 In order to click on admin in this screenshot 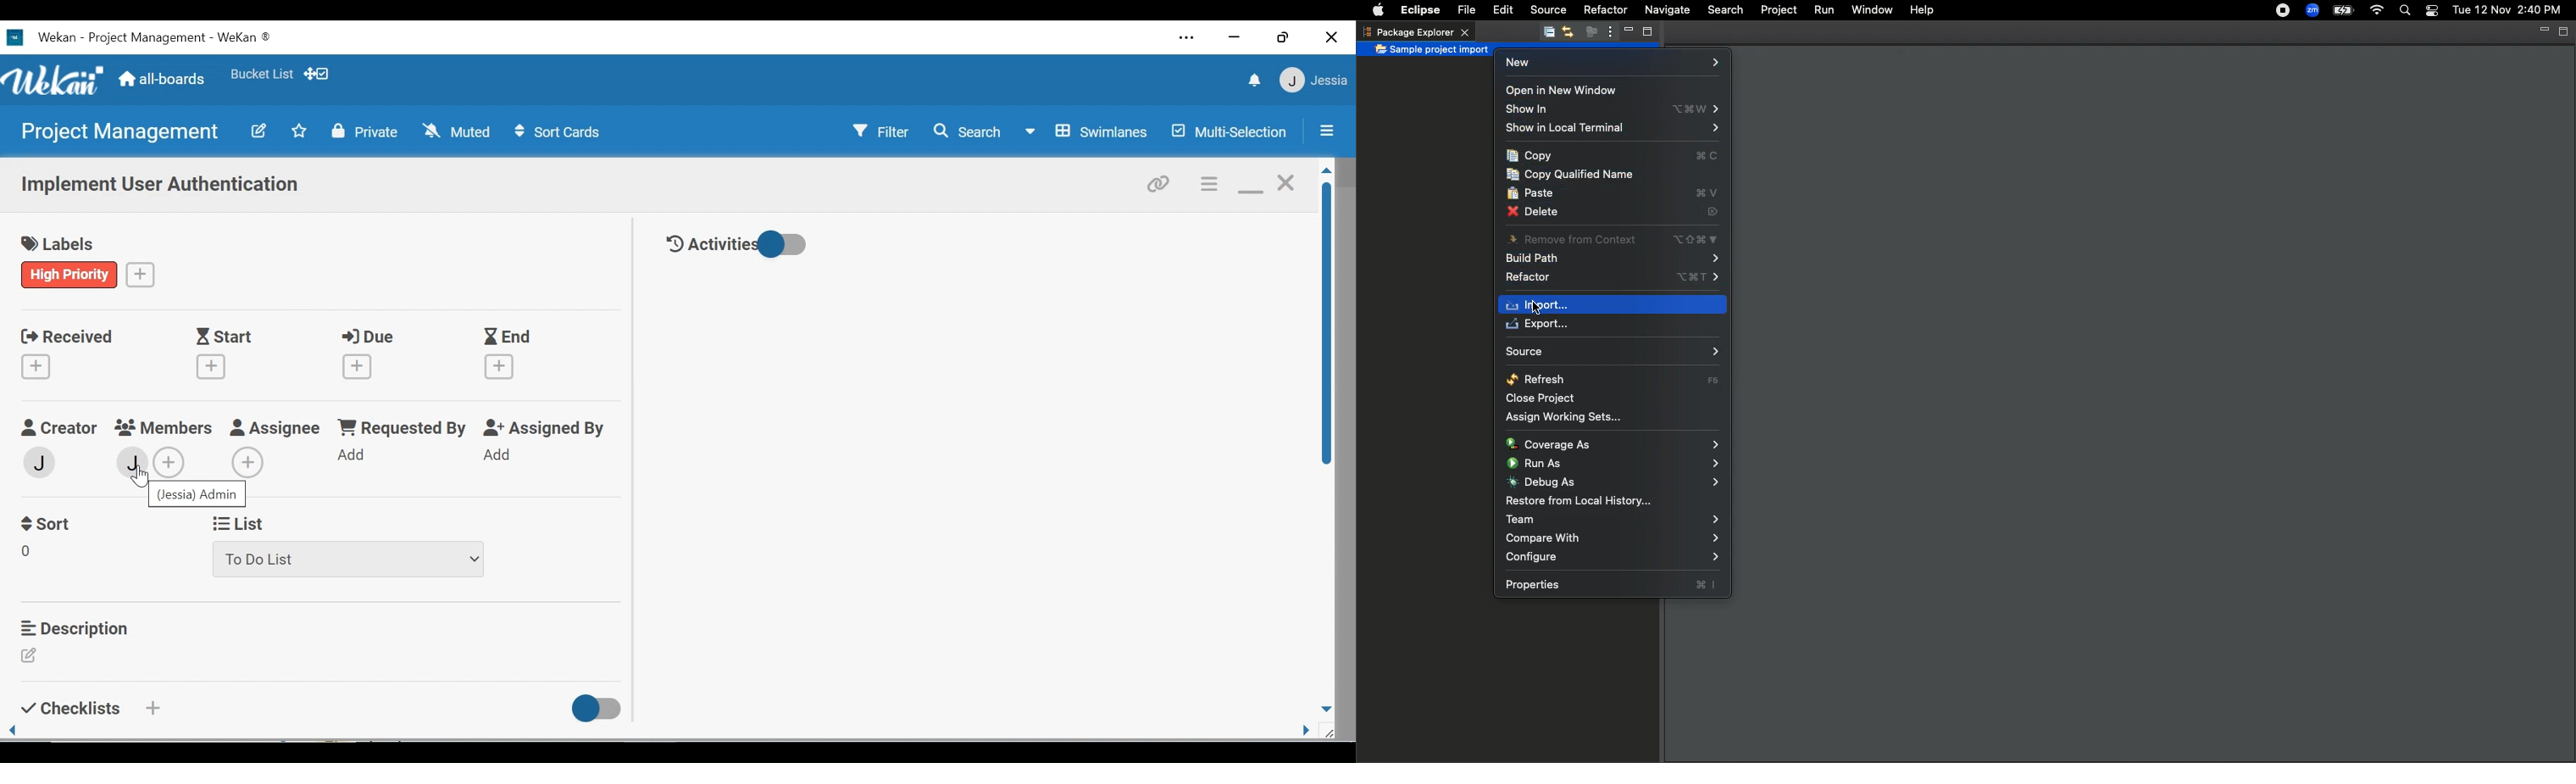, I will do `click(43, 461)`.